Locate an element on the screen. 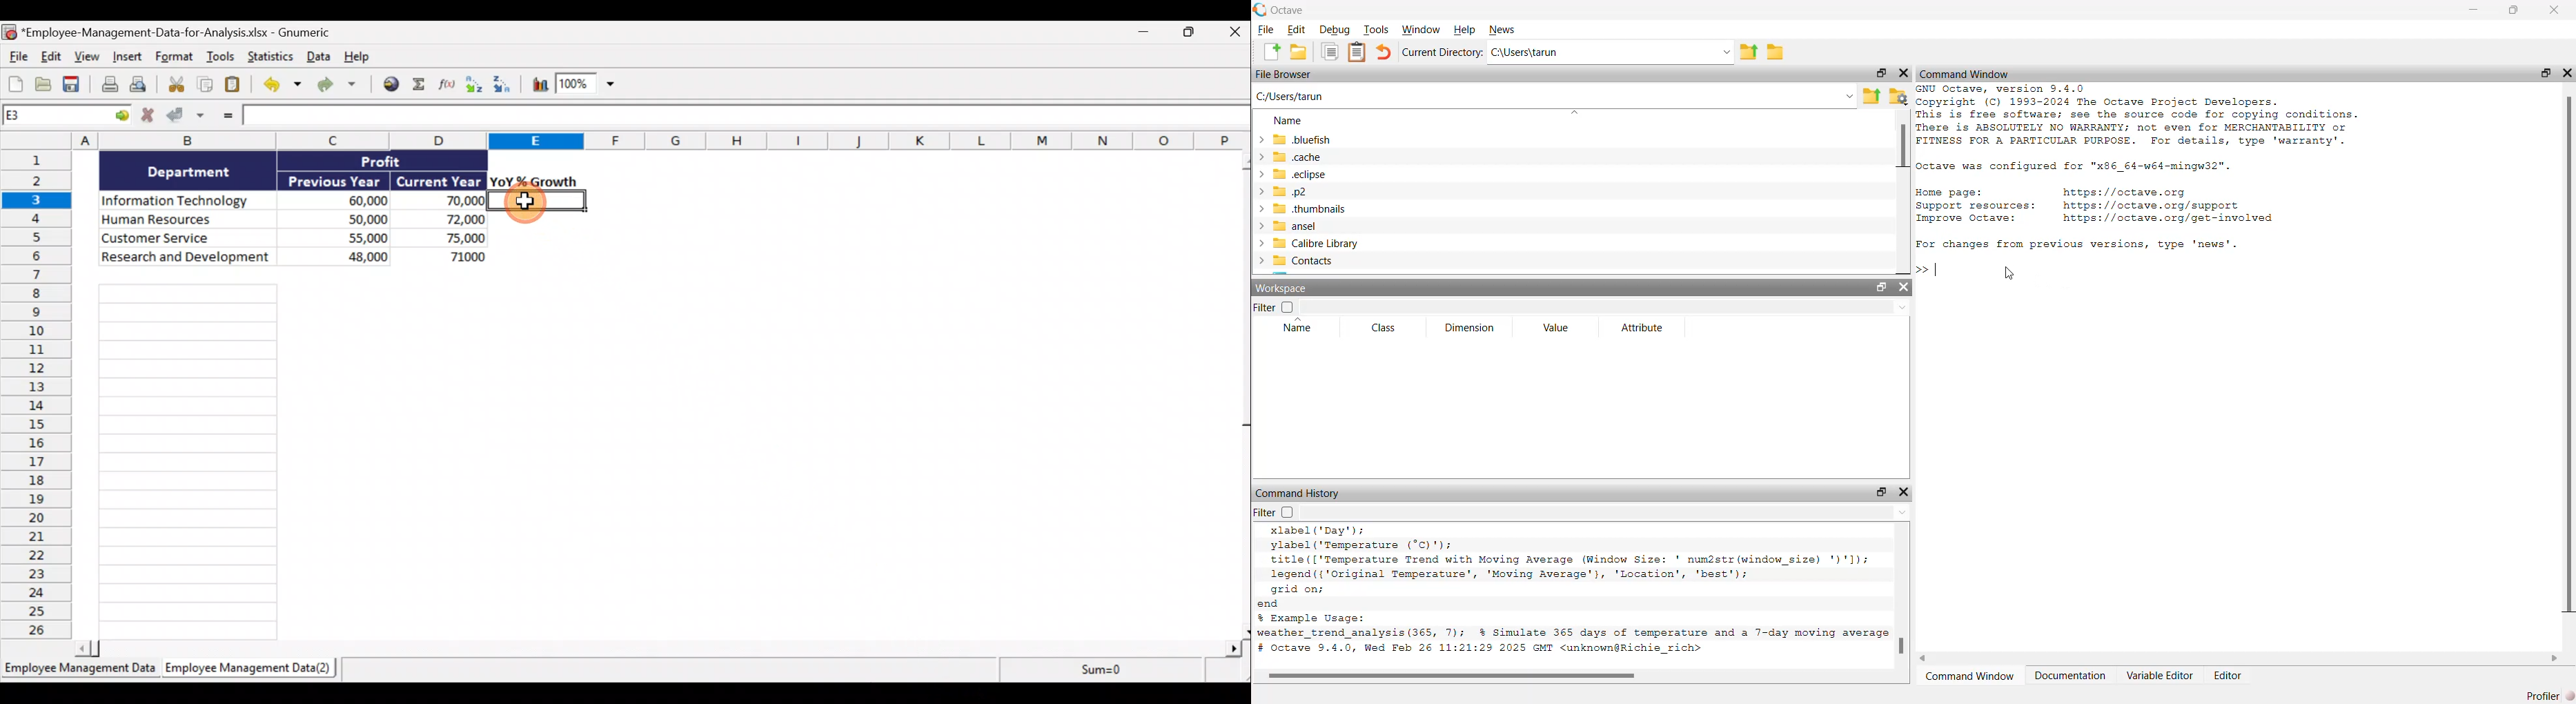  scroll bar is located at coordinates (1899, 188).